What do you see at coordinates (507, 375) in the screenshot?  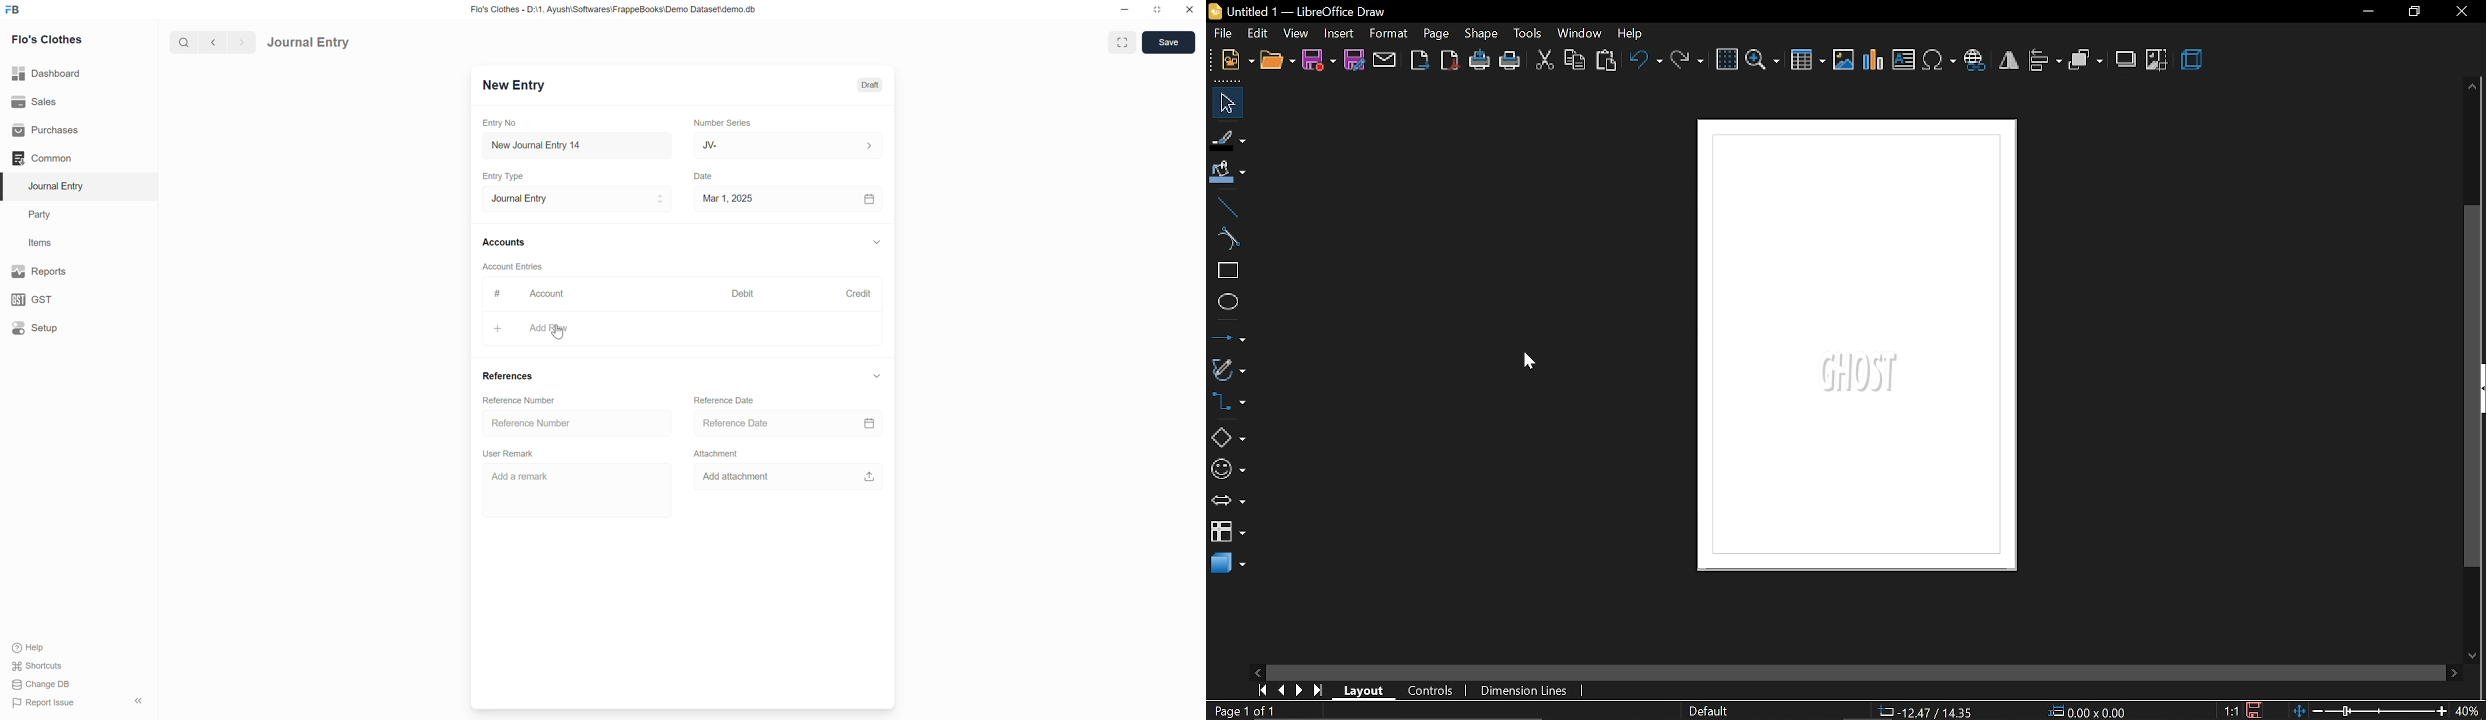 I see `References` at bounding box center [507, 375].